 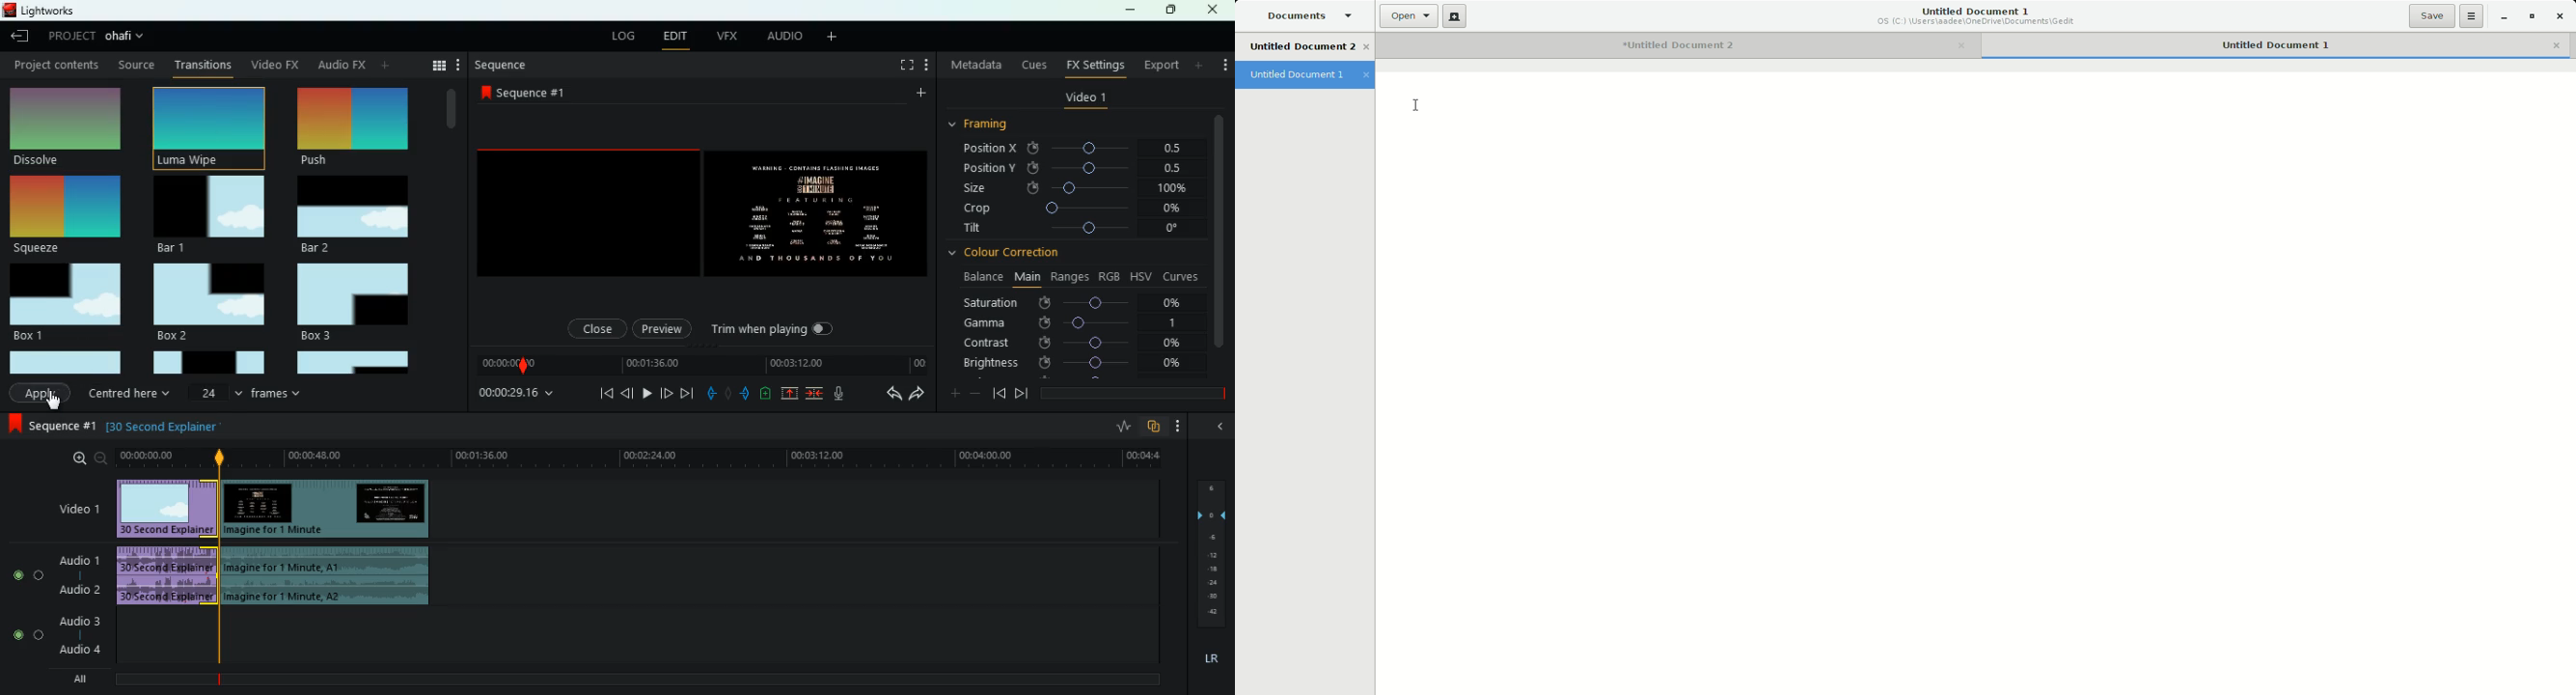 What do you see at coordinates (128, 38) in the screenshot?
I see `project name` at bounding box center [128, 38].